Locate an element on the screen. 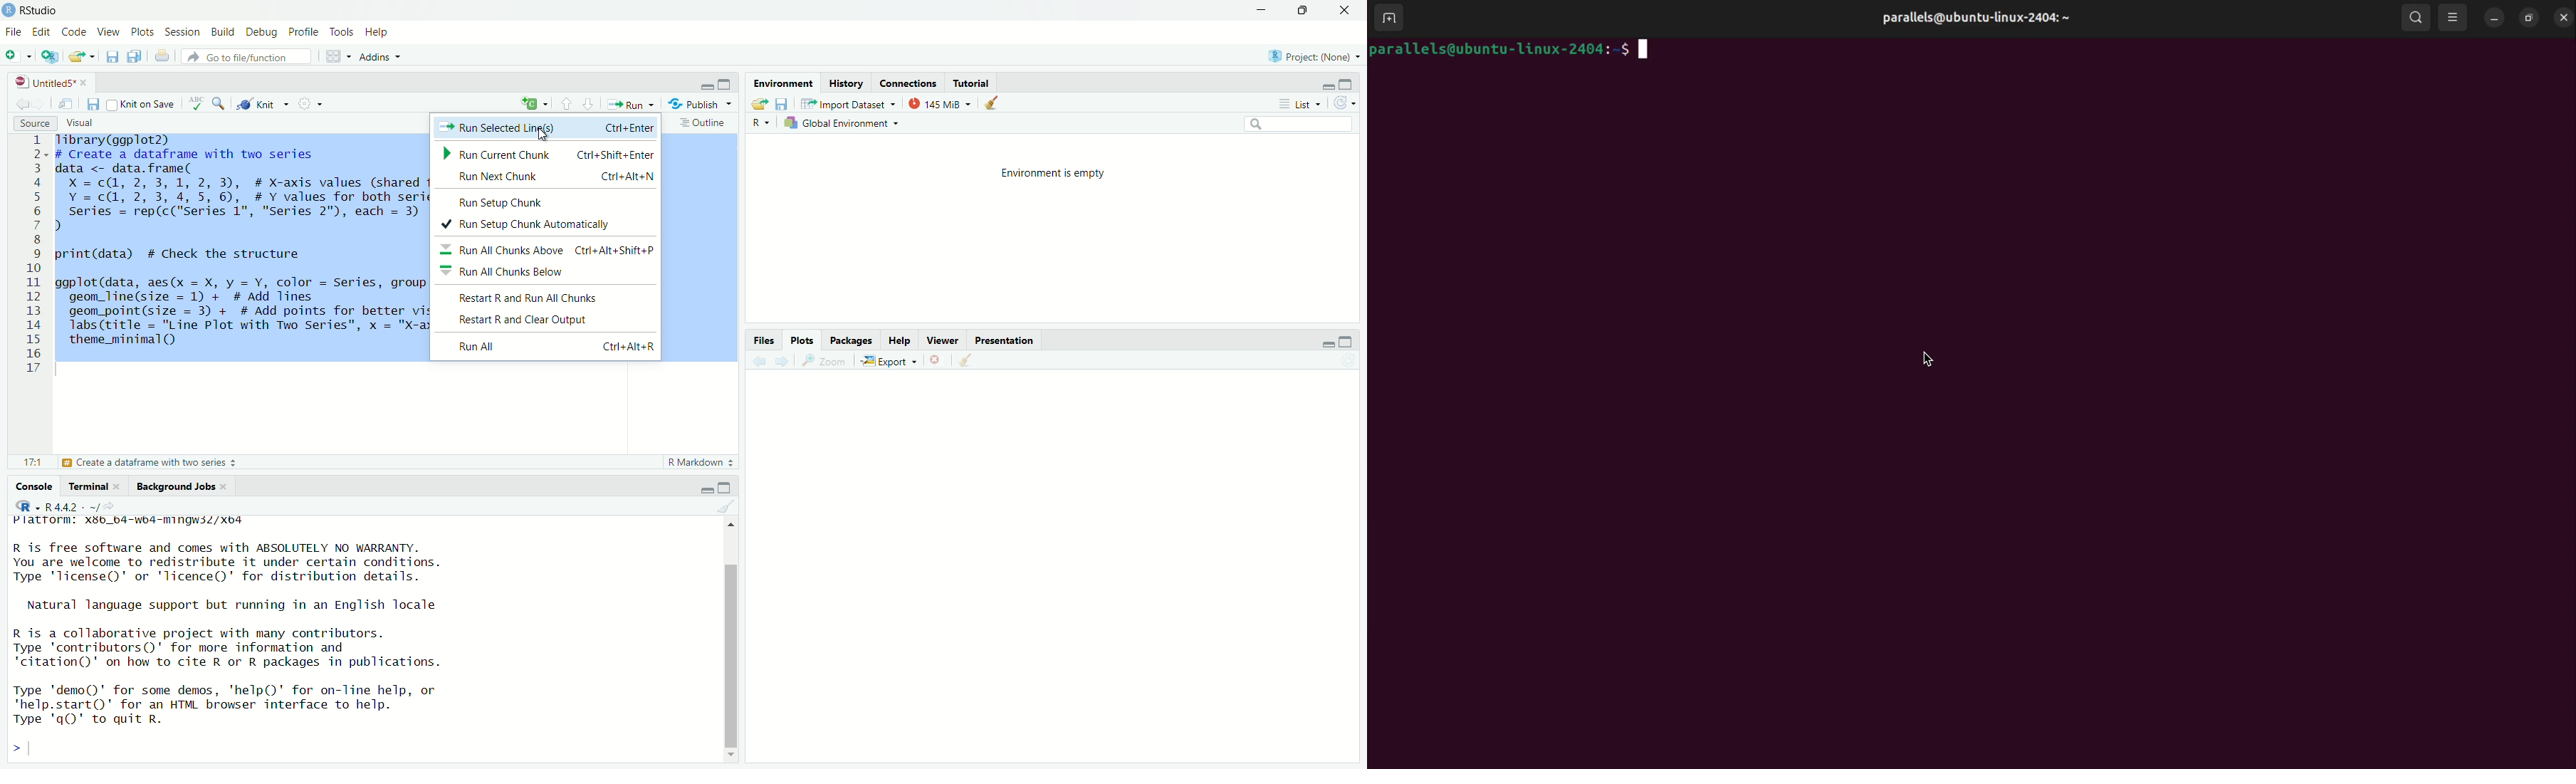 Image resolution: width=2576 pixels, height=784 pixels. Go back to the previous source selection is located at coordinates (965, 360).